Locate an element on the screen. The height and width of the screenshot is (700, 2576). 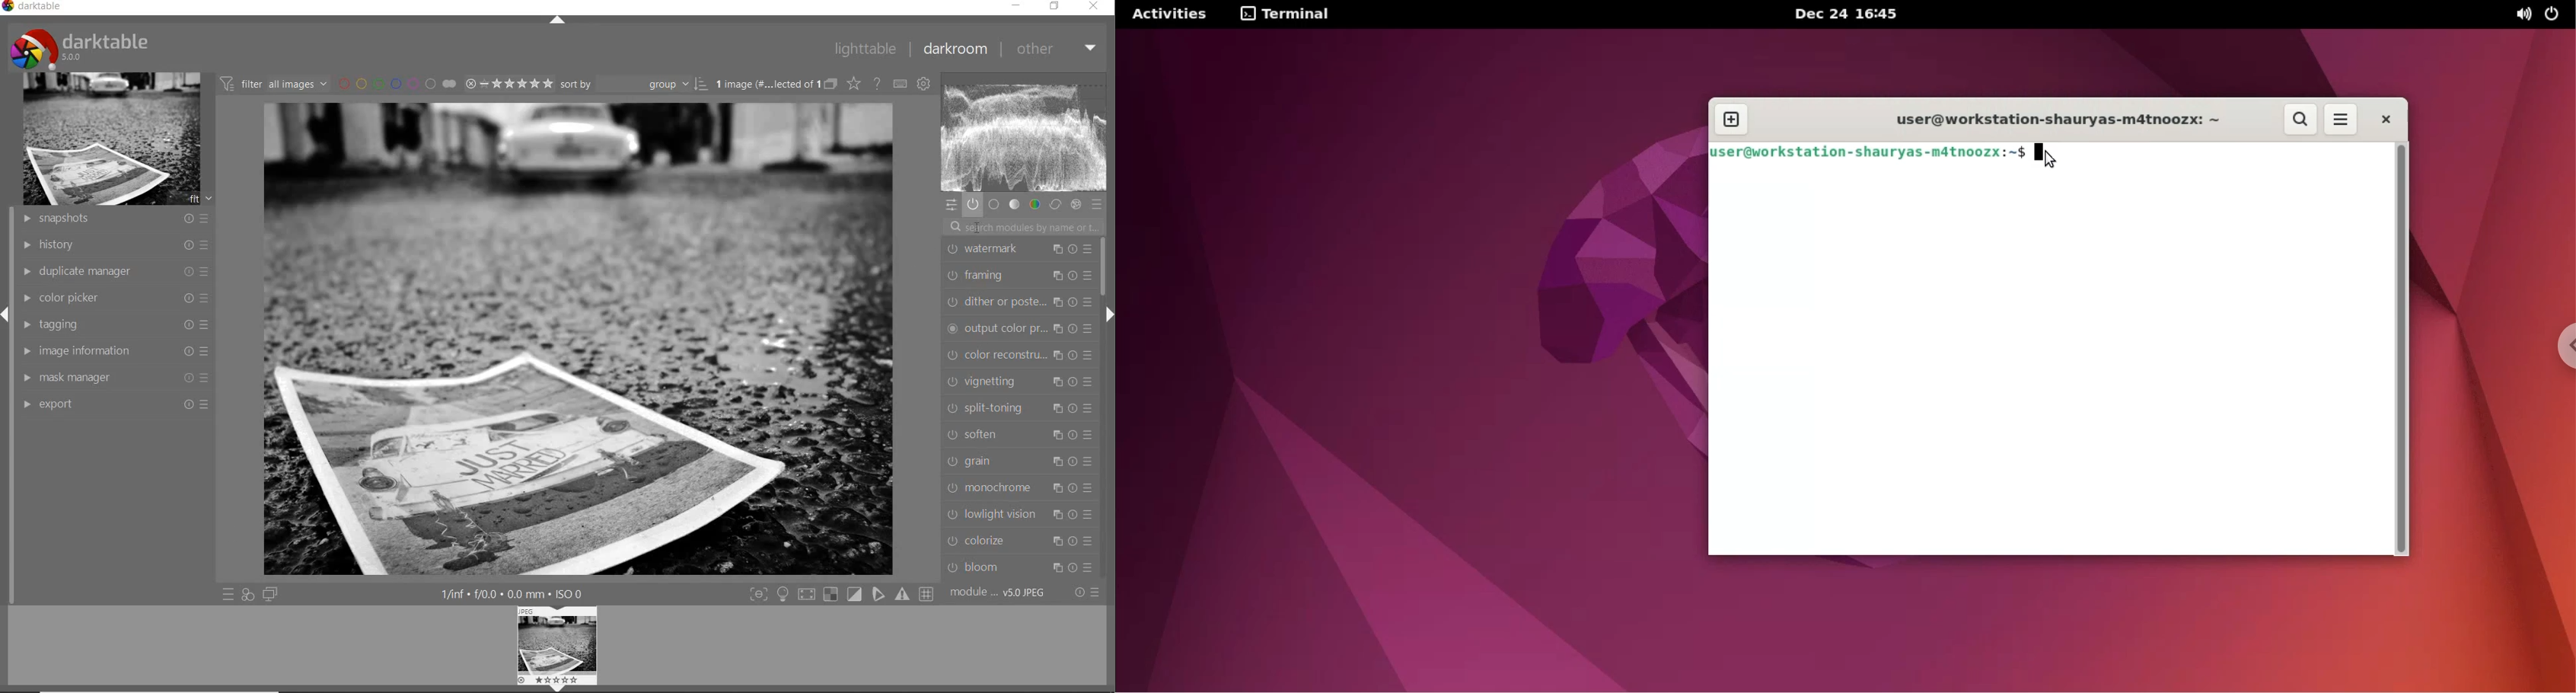
history is located at coordinates (115, 245).